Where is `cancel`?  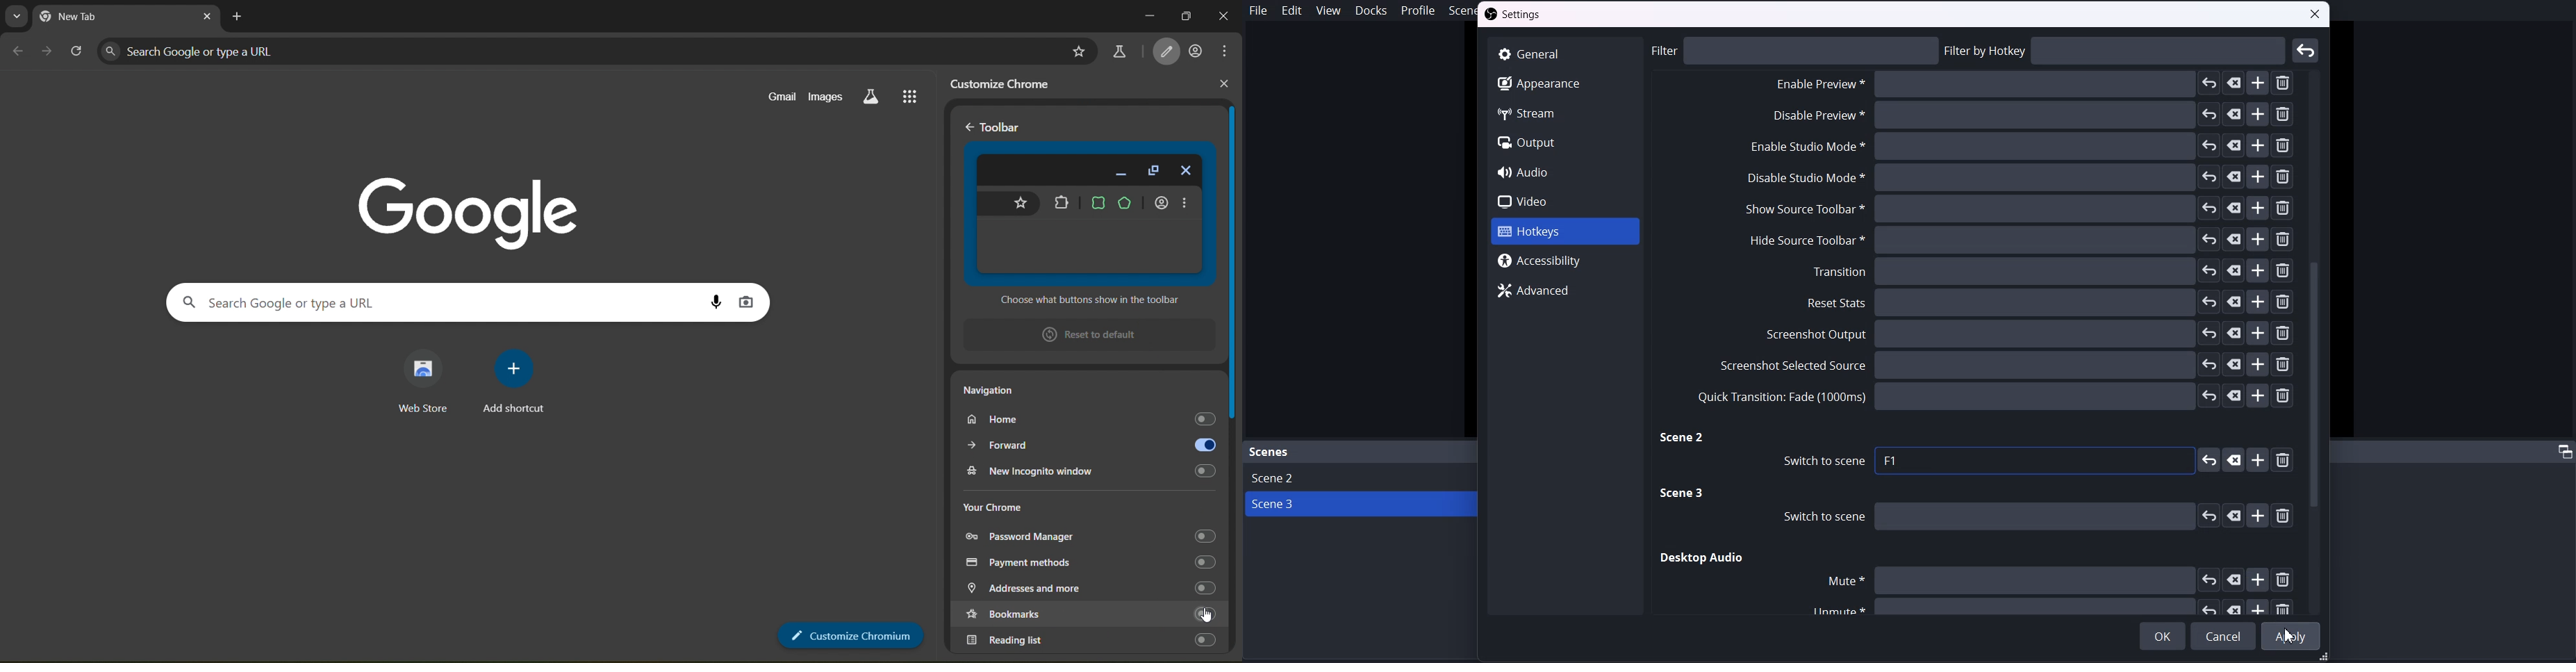
cancel is located at coordinates (2234, 459).